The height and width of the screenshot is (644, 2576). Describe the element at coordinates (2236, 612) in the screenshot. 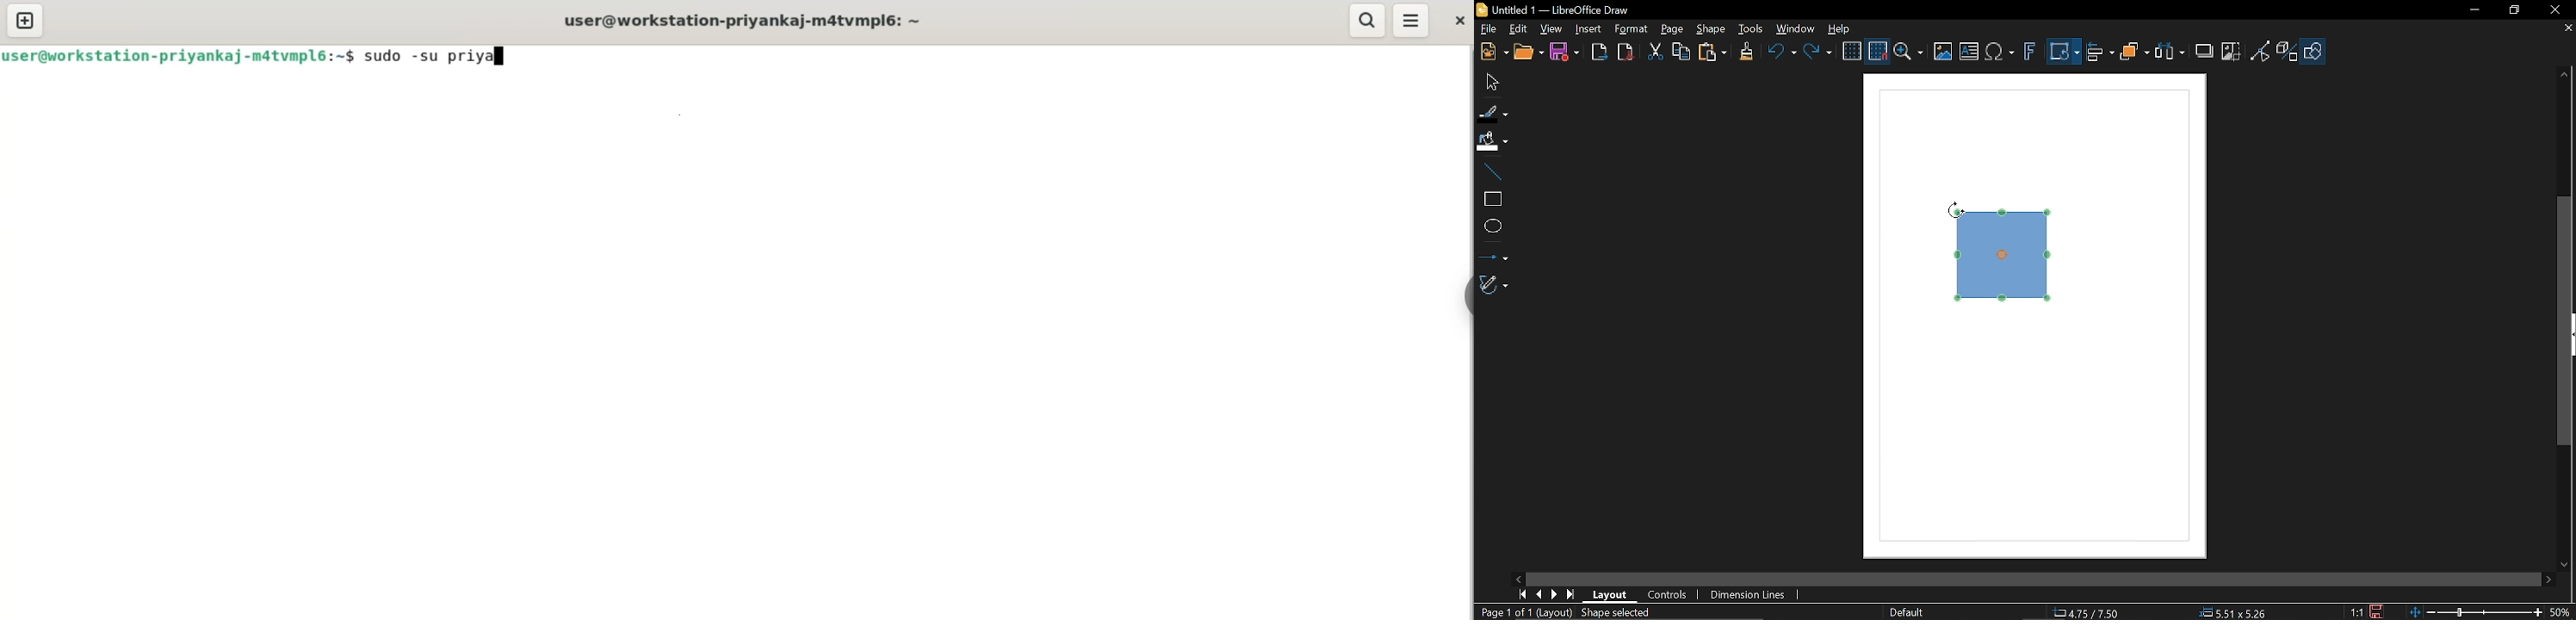

I see `5.51x5.26 (object size )` at that location.